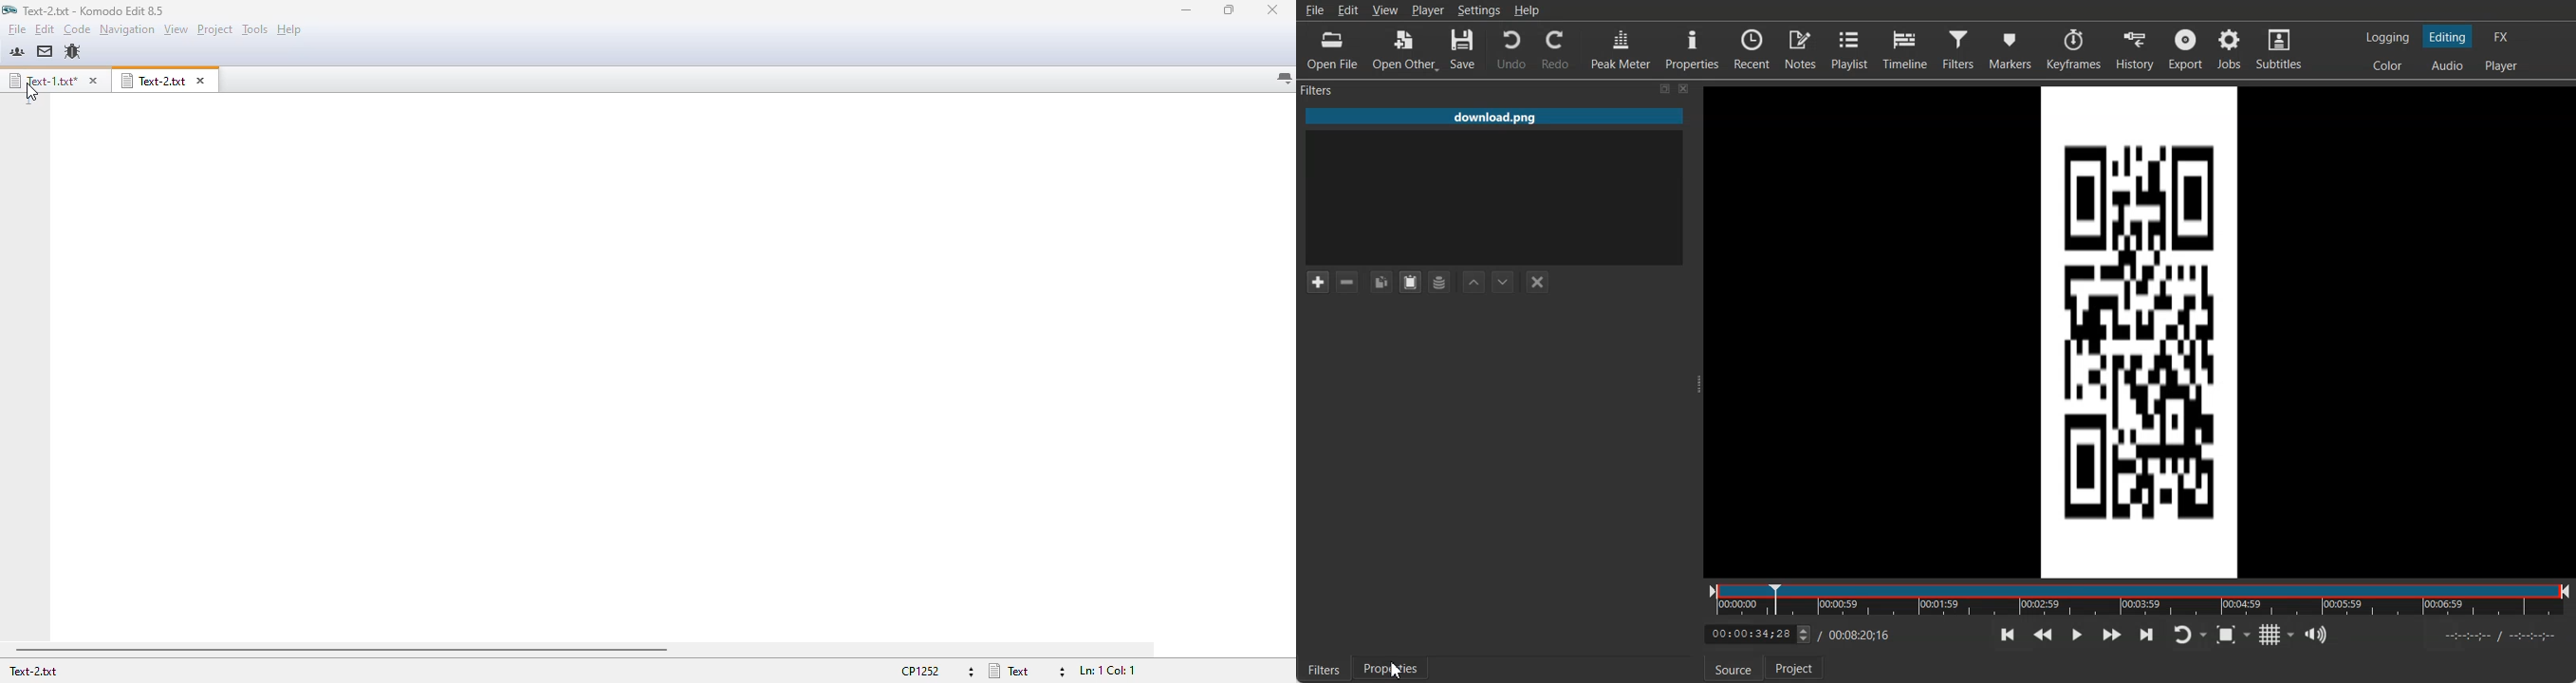 The height and width of the screenshot is (700, 2576). I want to click on Adjust the Window, so click(1698, 383).